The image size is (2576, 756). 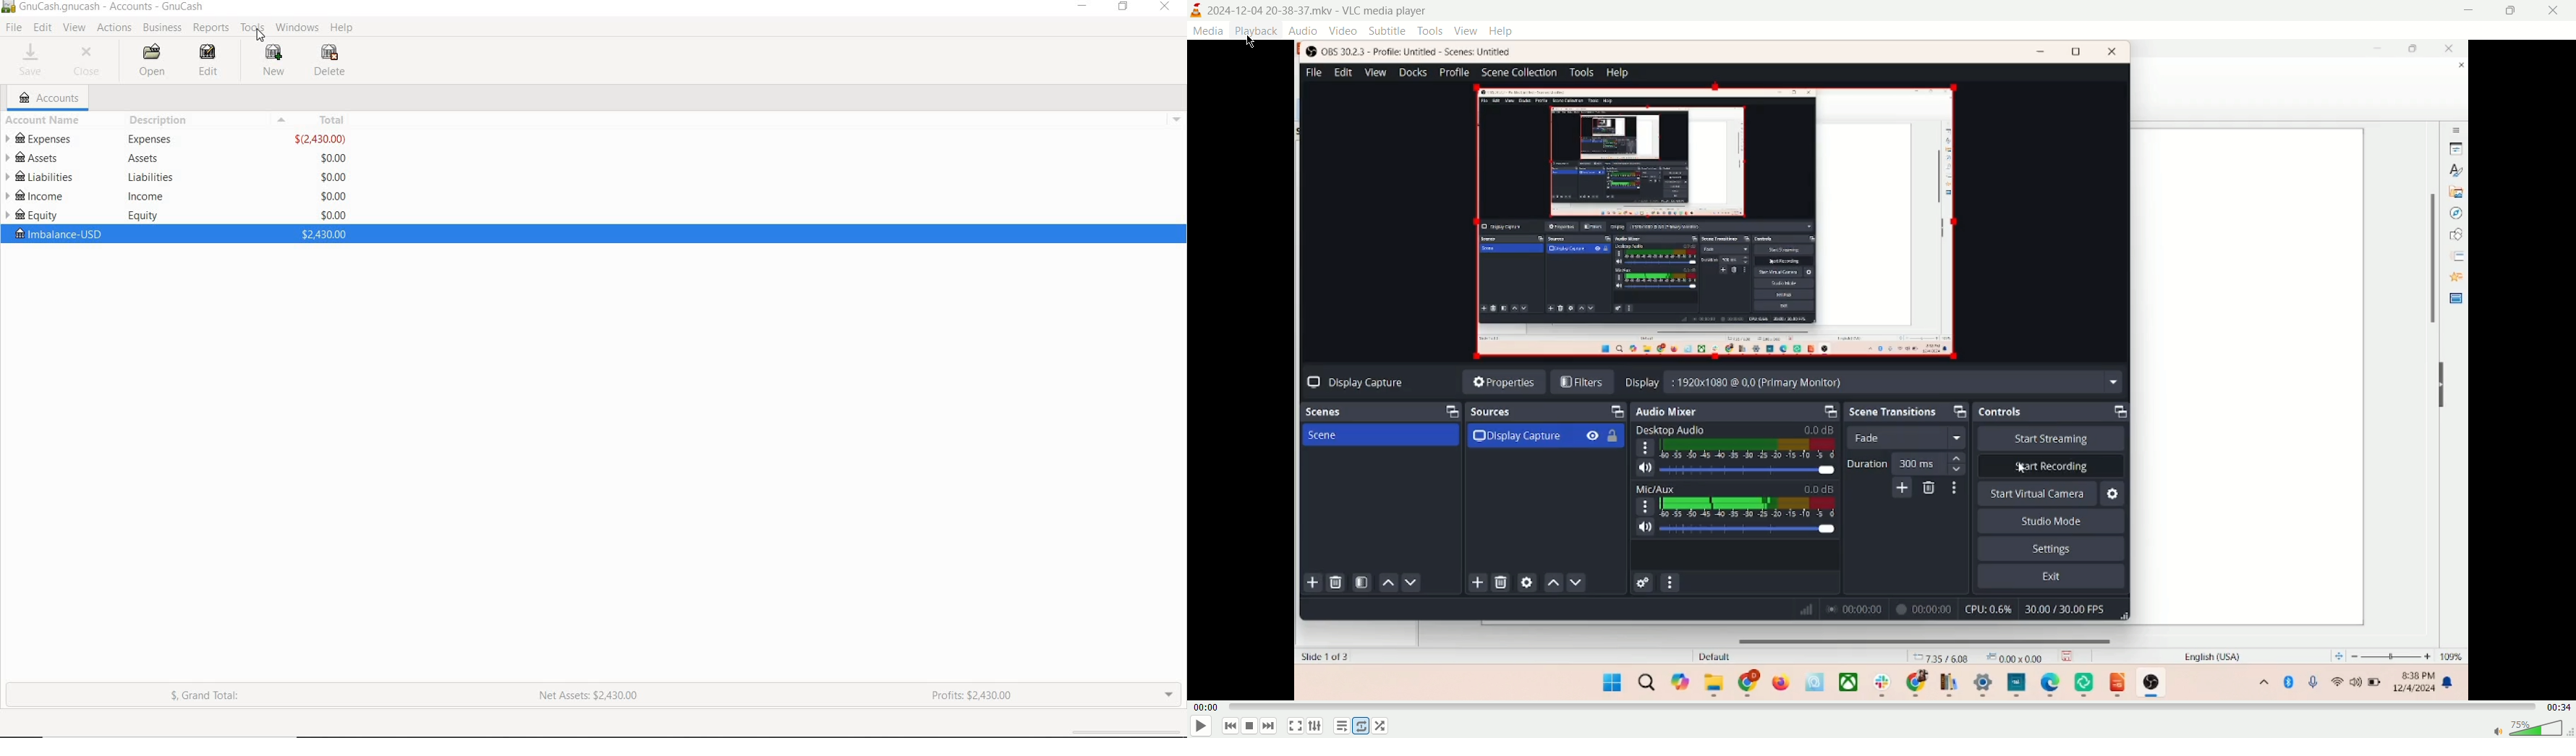 I want to click on LIABILITIES, so click(x=40, y=177).